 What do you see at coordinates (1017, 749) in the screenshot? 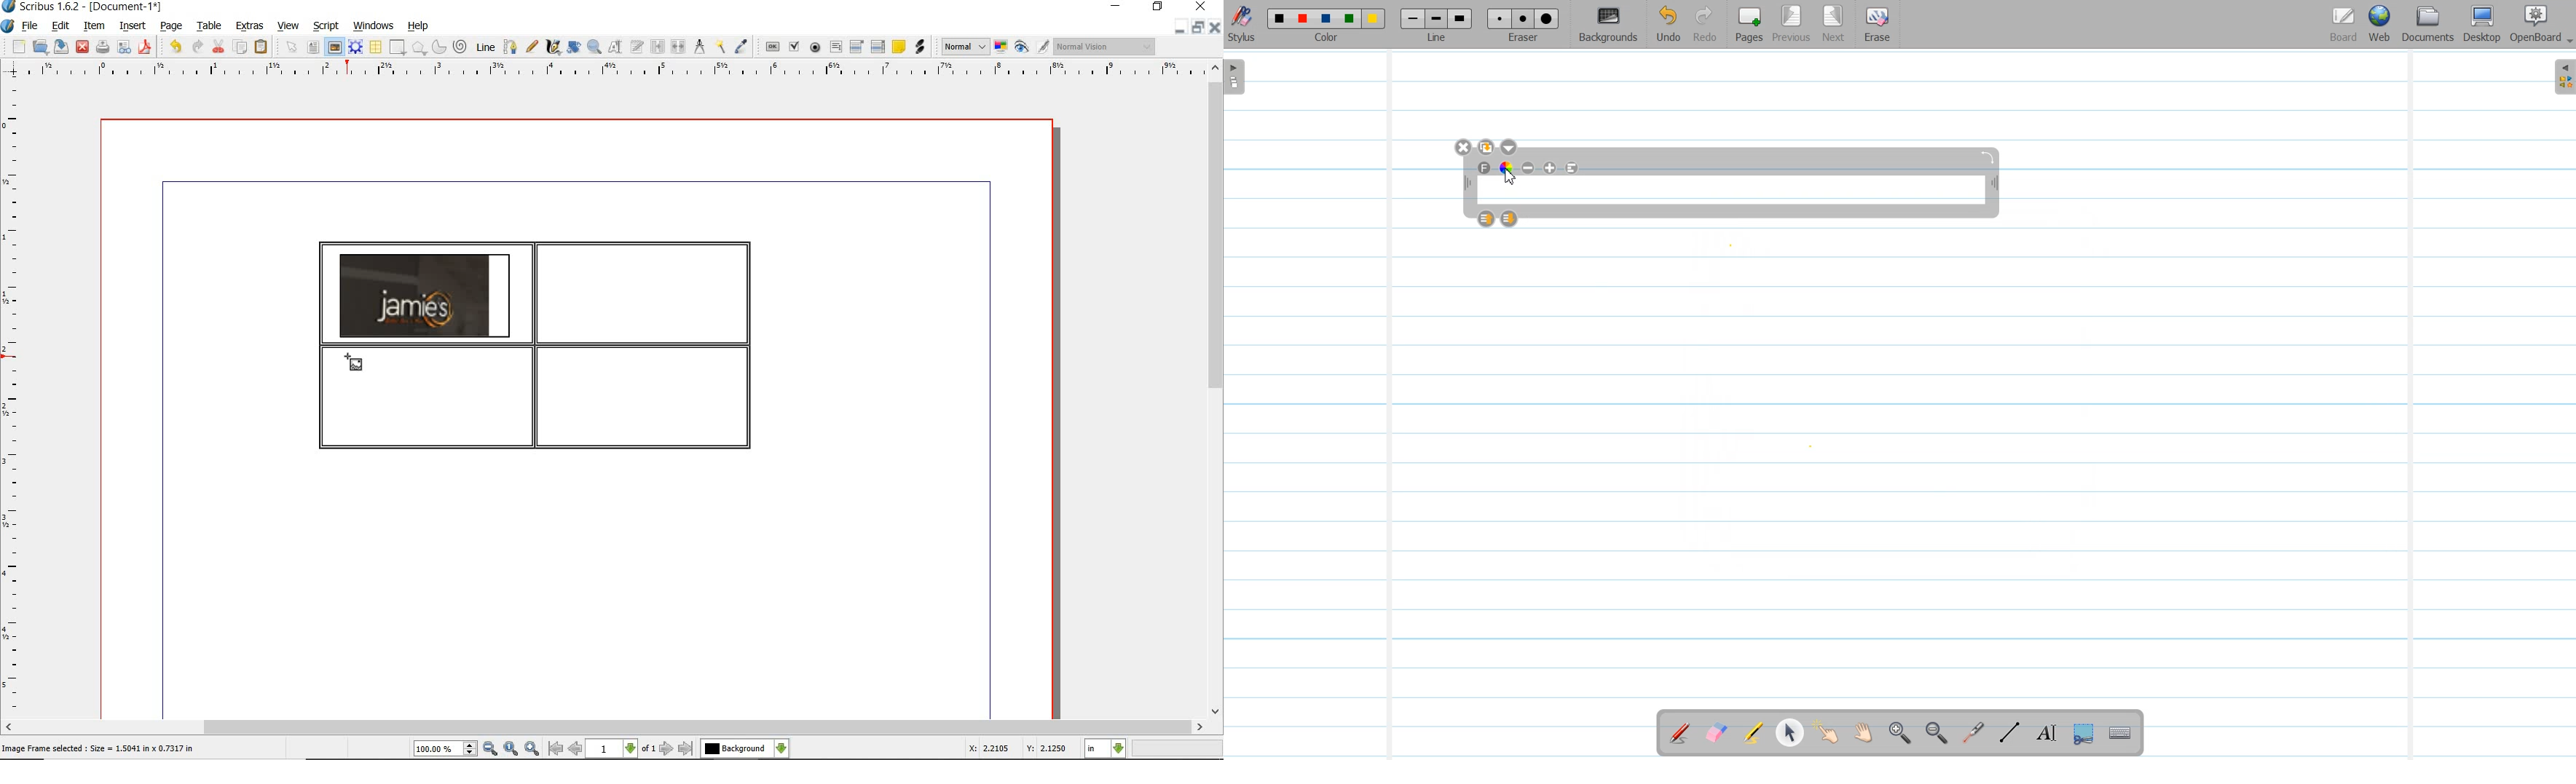
I see `X: 2.2105 Y: 2.1250` at bounding box center [1017, 749].